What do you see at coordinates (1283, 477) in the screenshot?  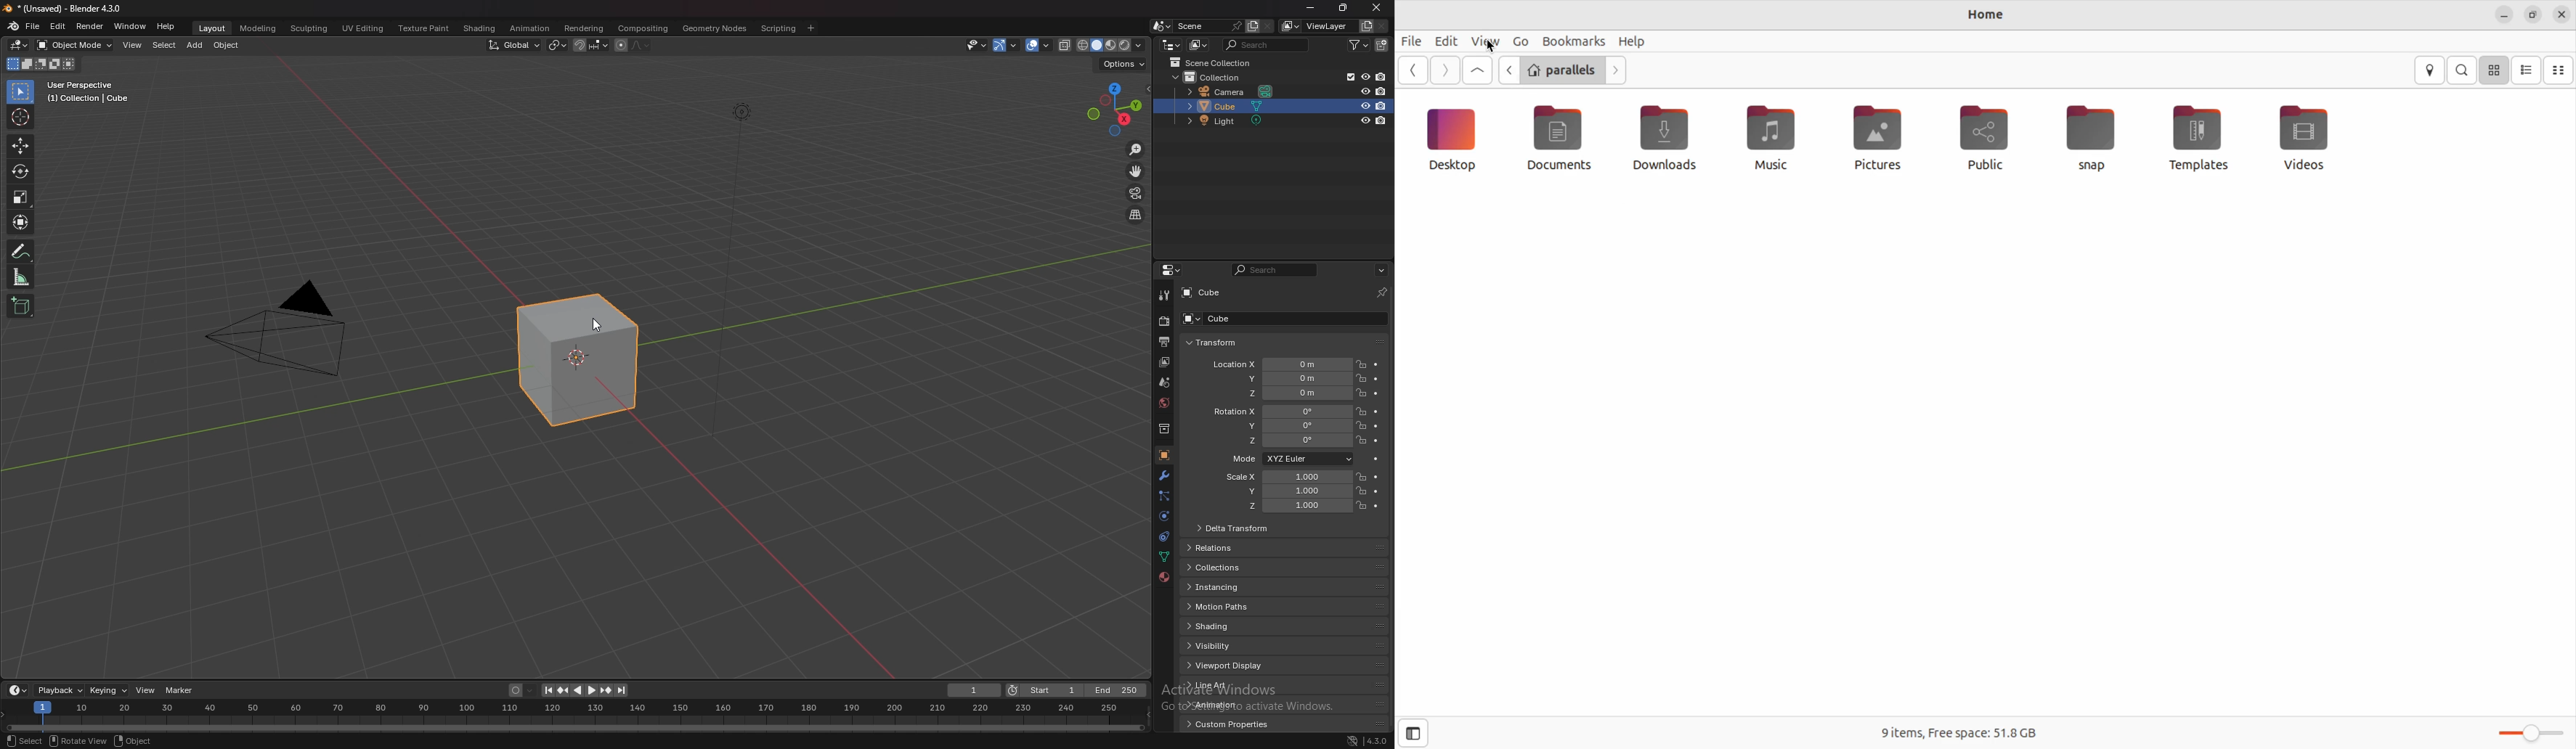 I see `scale x` at bounding box center [1283, 477].